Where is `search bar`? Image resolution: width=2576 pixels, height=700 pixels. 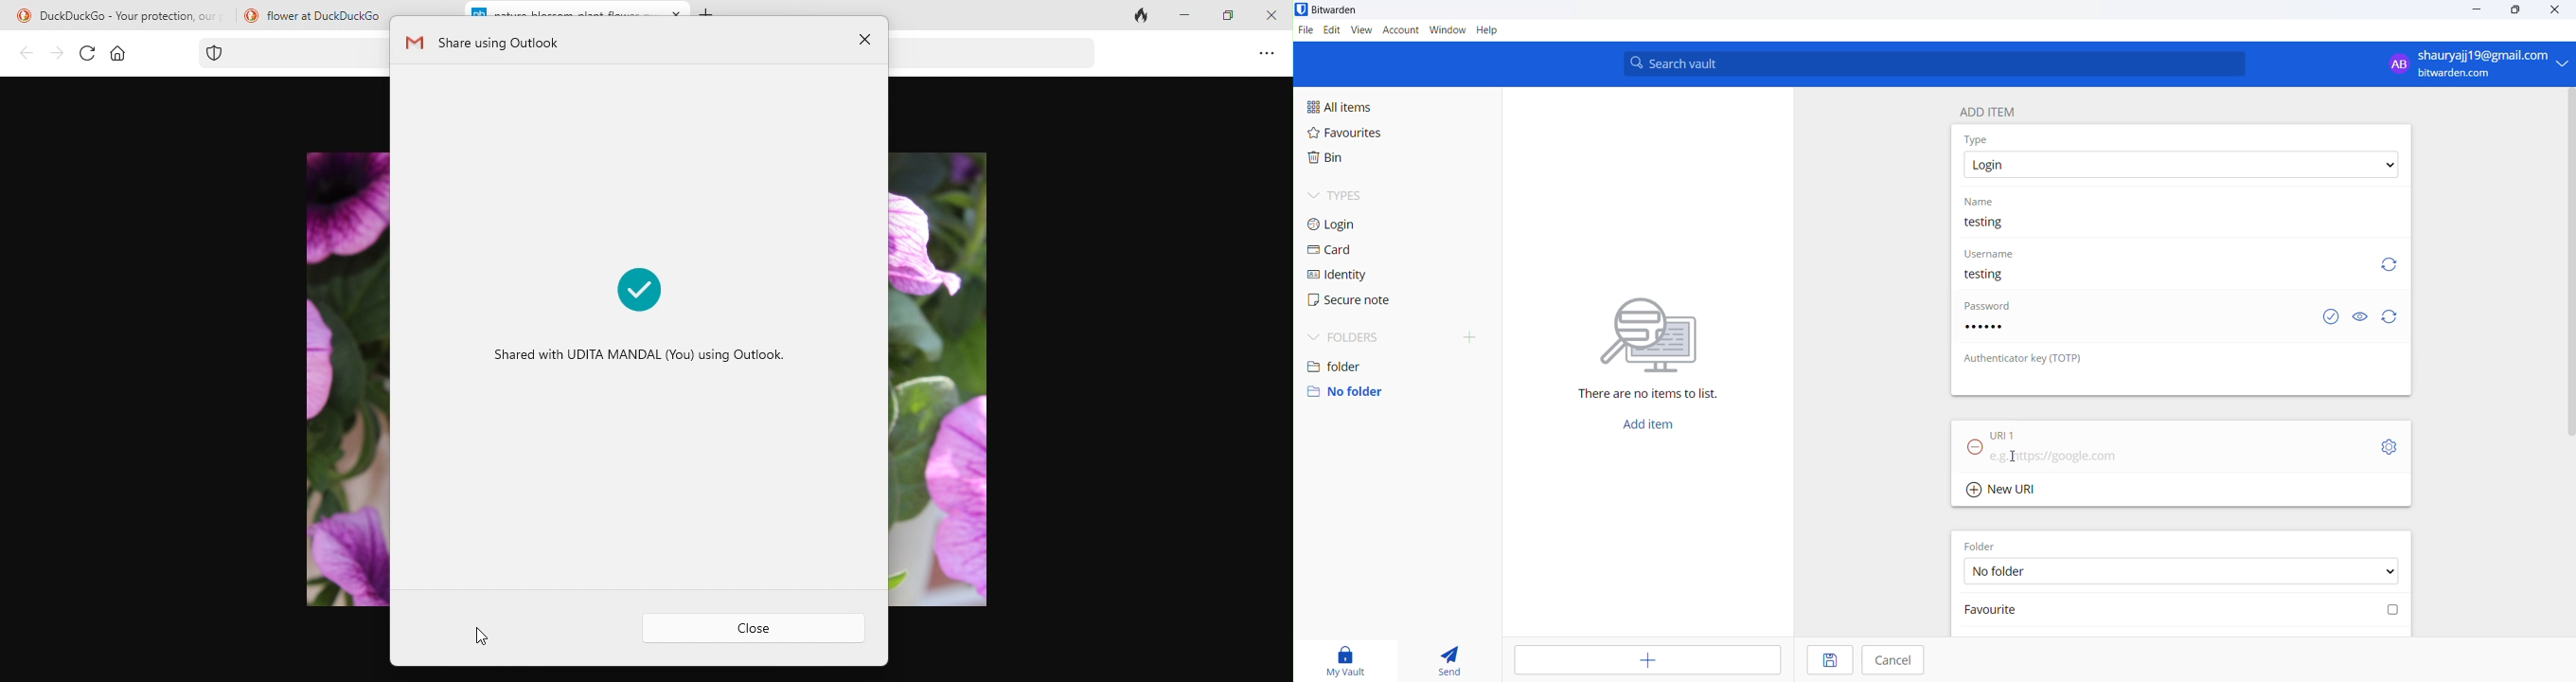
search bar is located at coordinates (1934, 63).